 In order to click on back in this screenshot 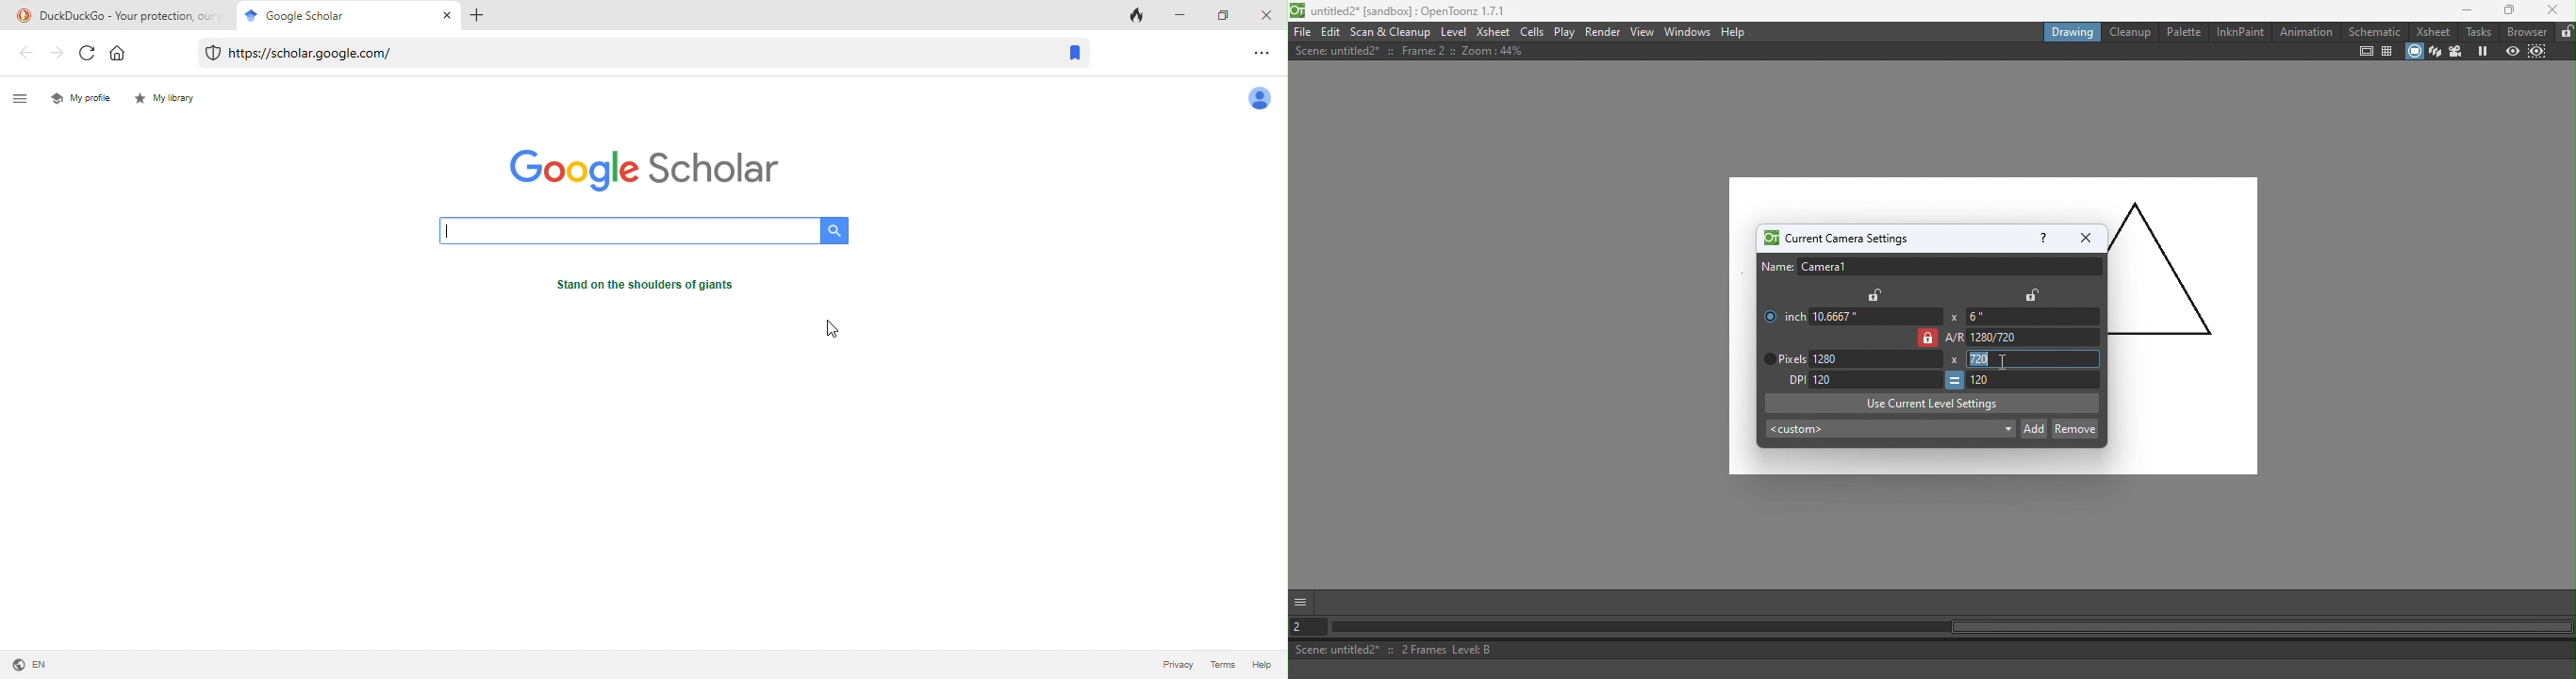, I will do `click(23, 53)`.